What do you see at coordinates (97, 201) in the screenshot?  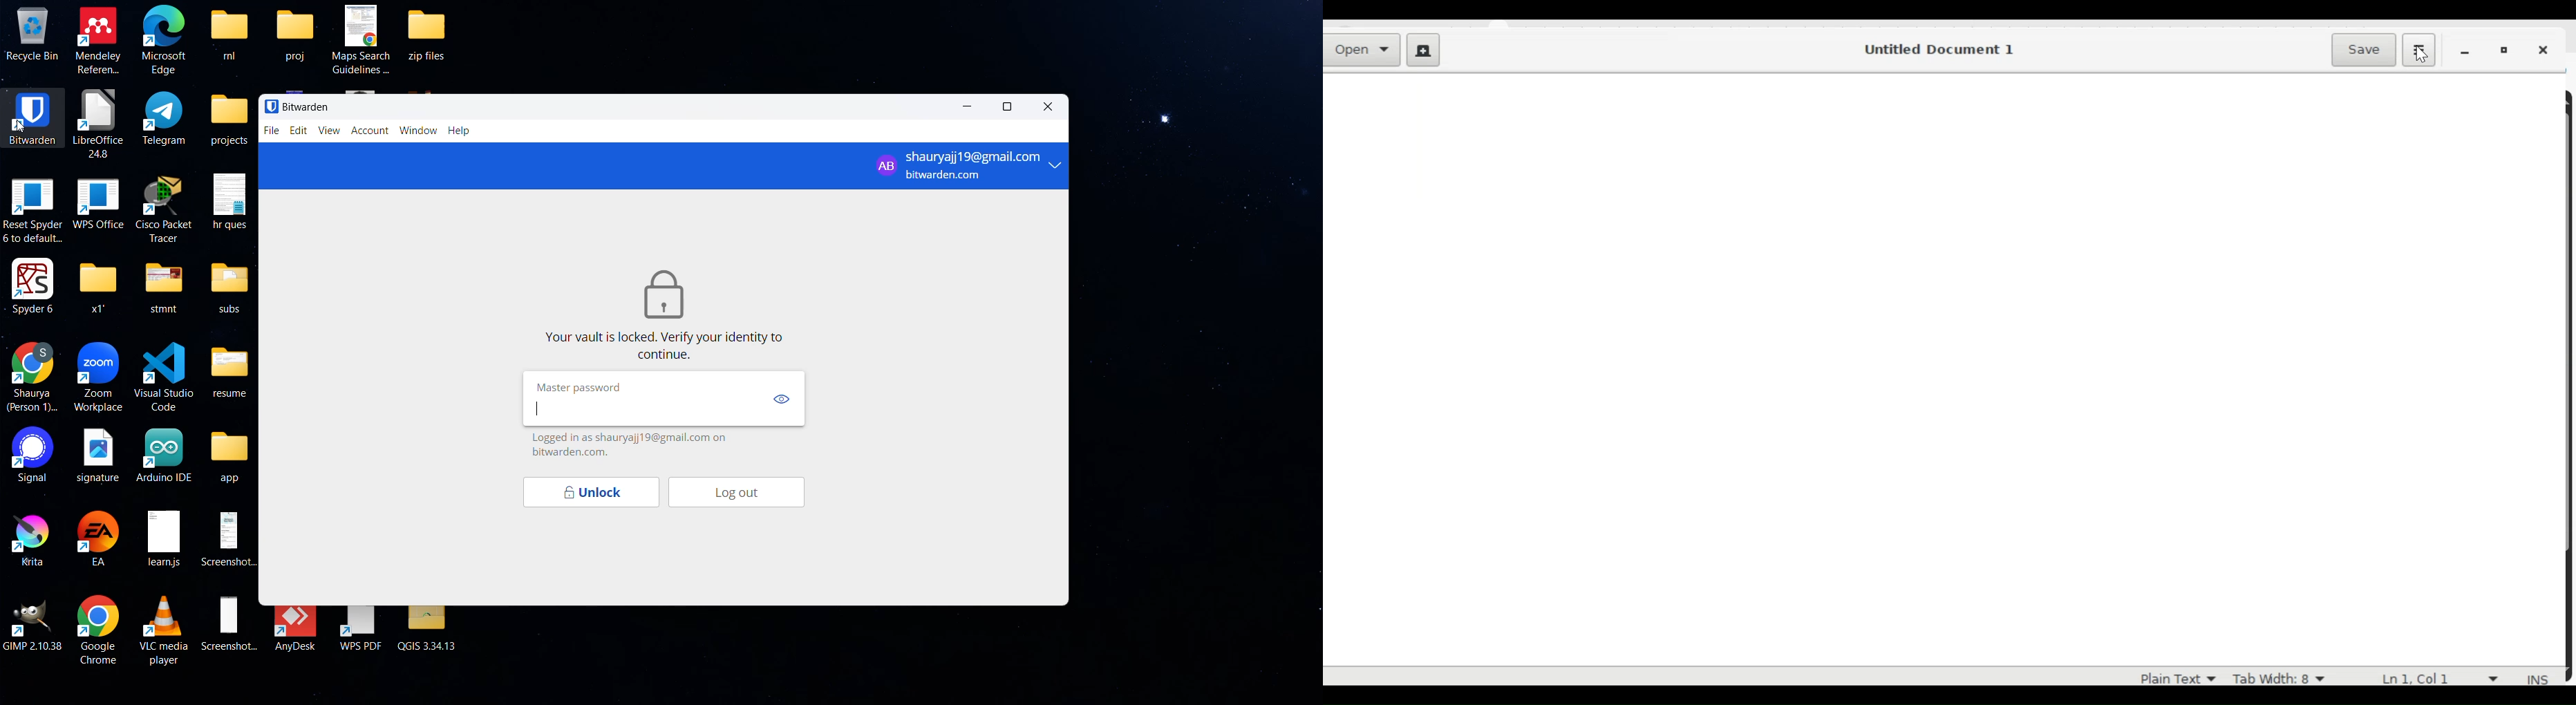 I see `WPS Office` at bounding box center [97, 201].